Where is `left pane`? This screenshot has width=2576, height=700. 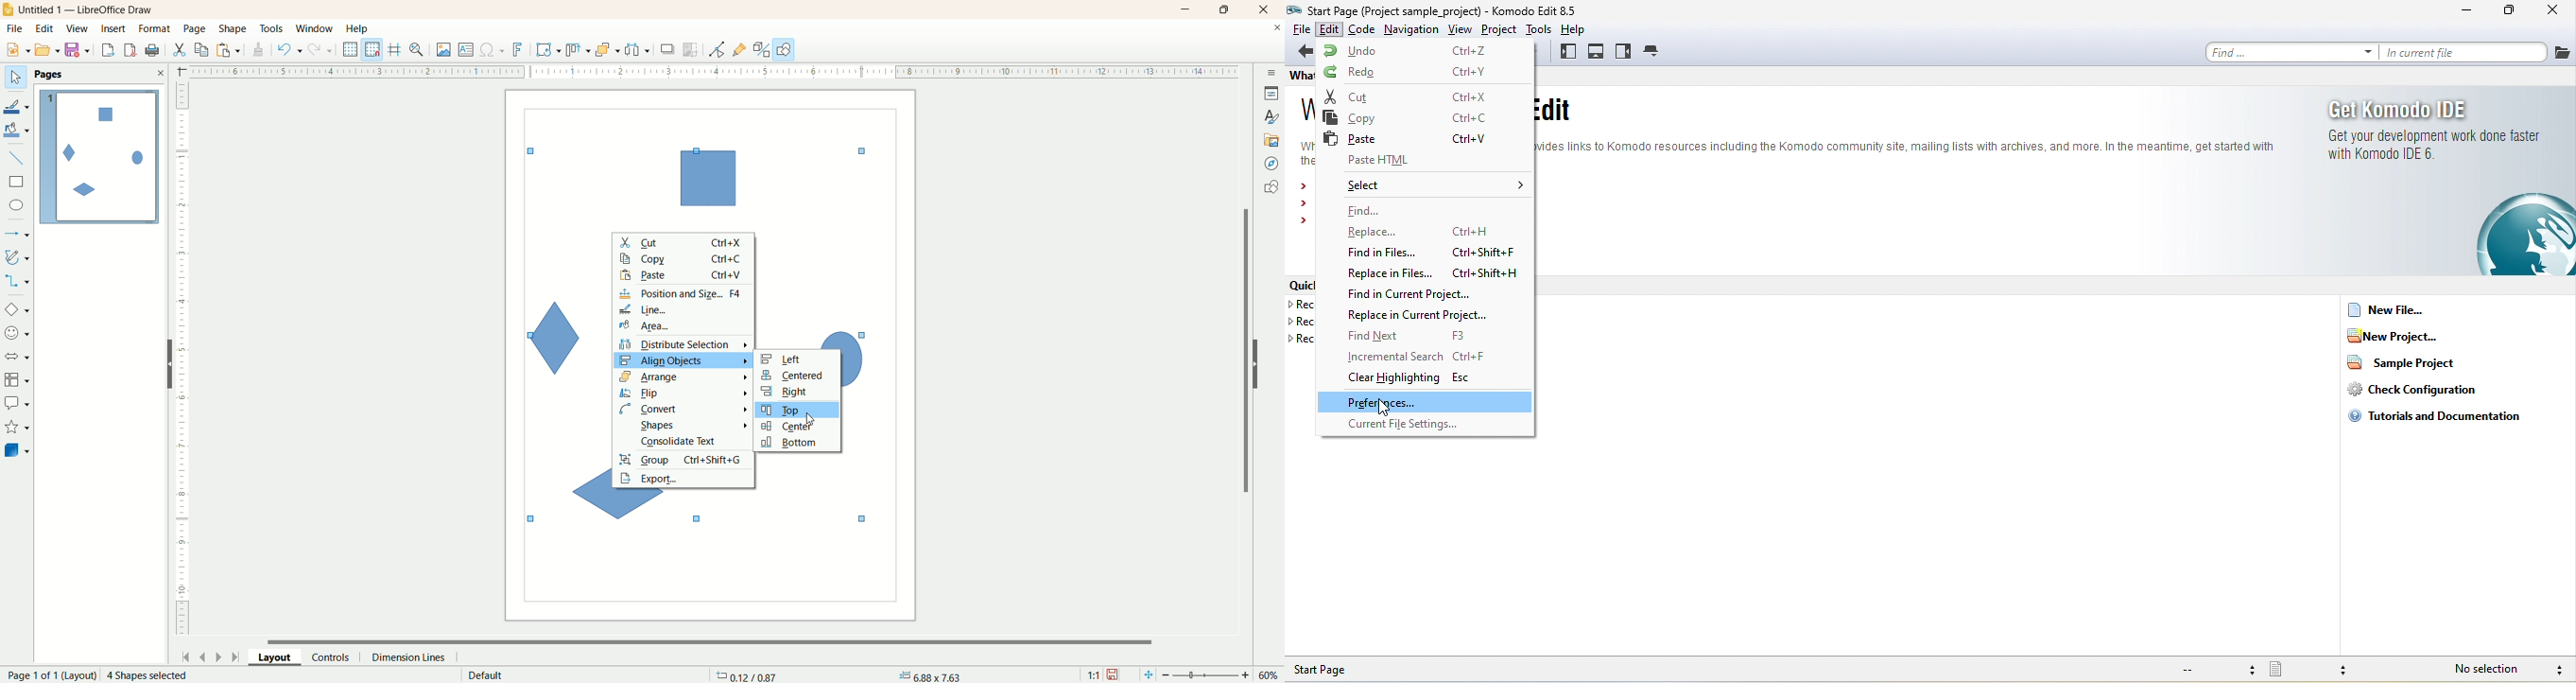 left pane is located at coordinates (1566, 53).